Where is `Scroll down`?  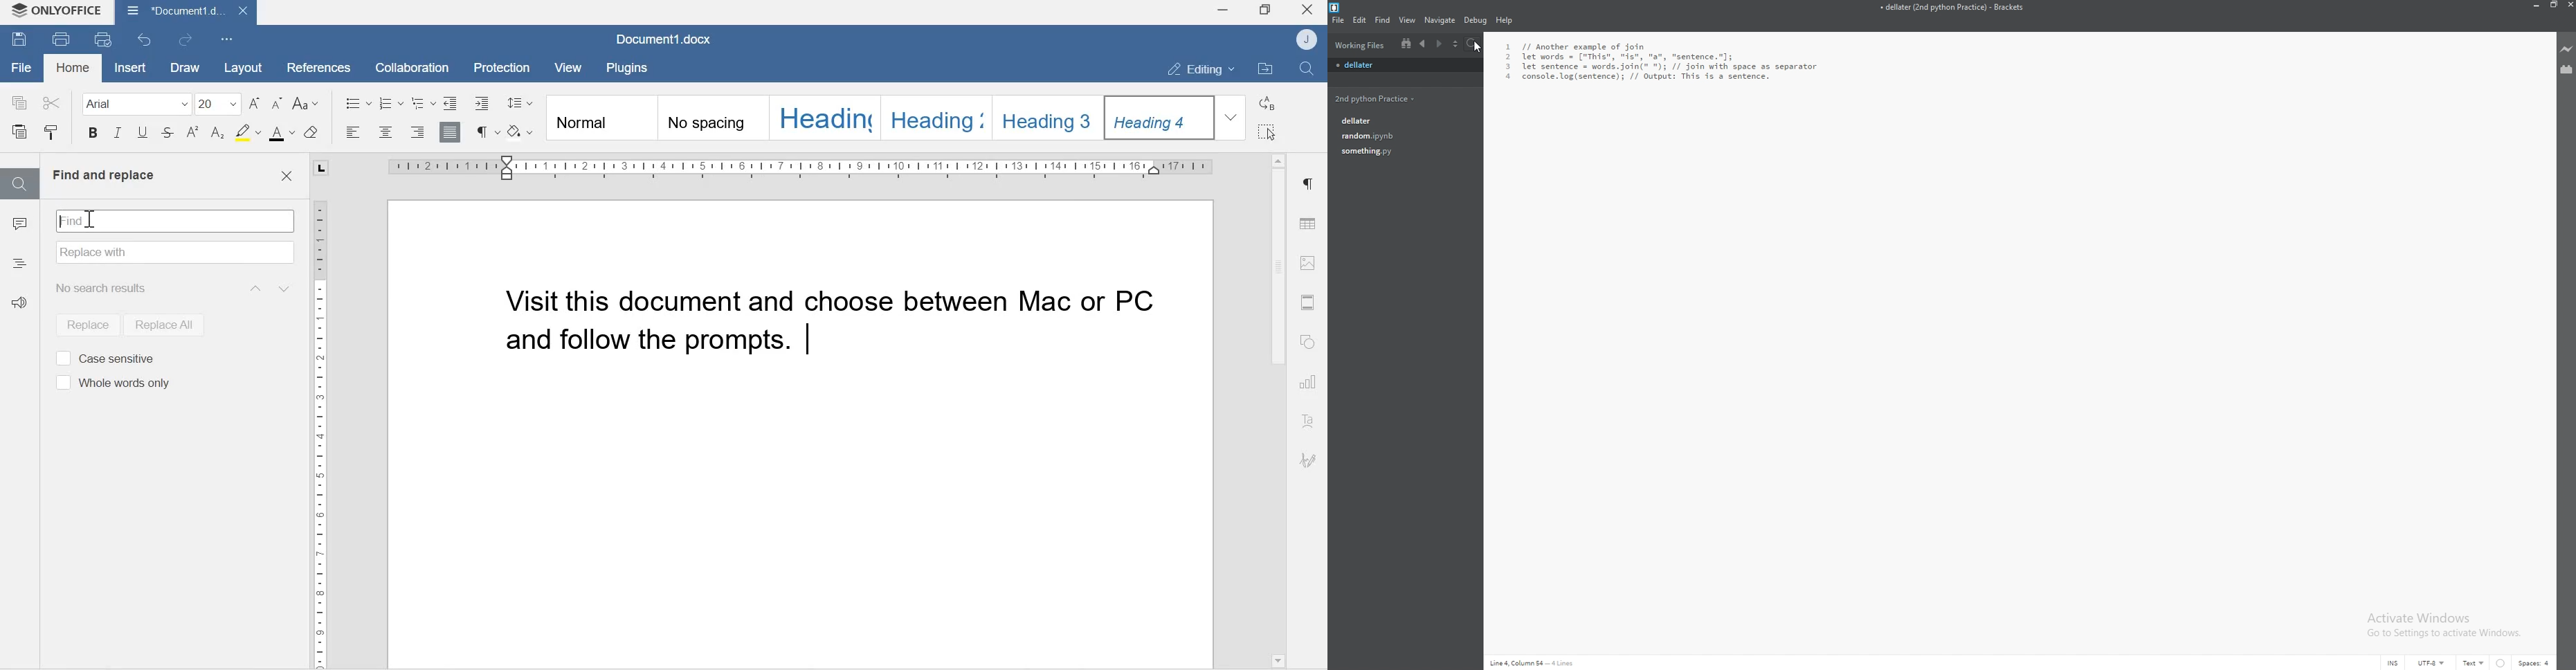 Scroll down is located at coordinates (1277, 659).